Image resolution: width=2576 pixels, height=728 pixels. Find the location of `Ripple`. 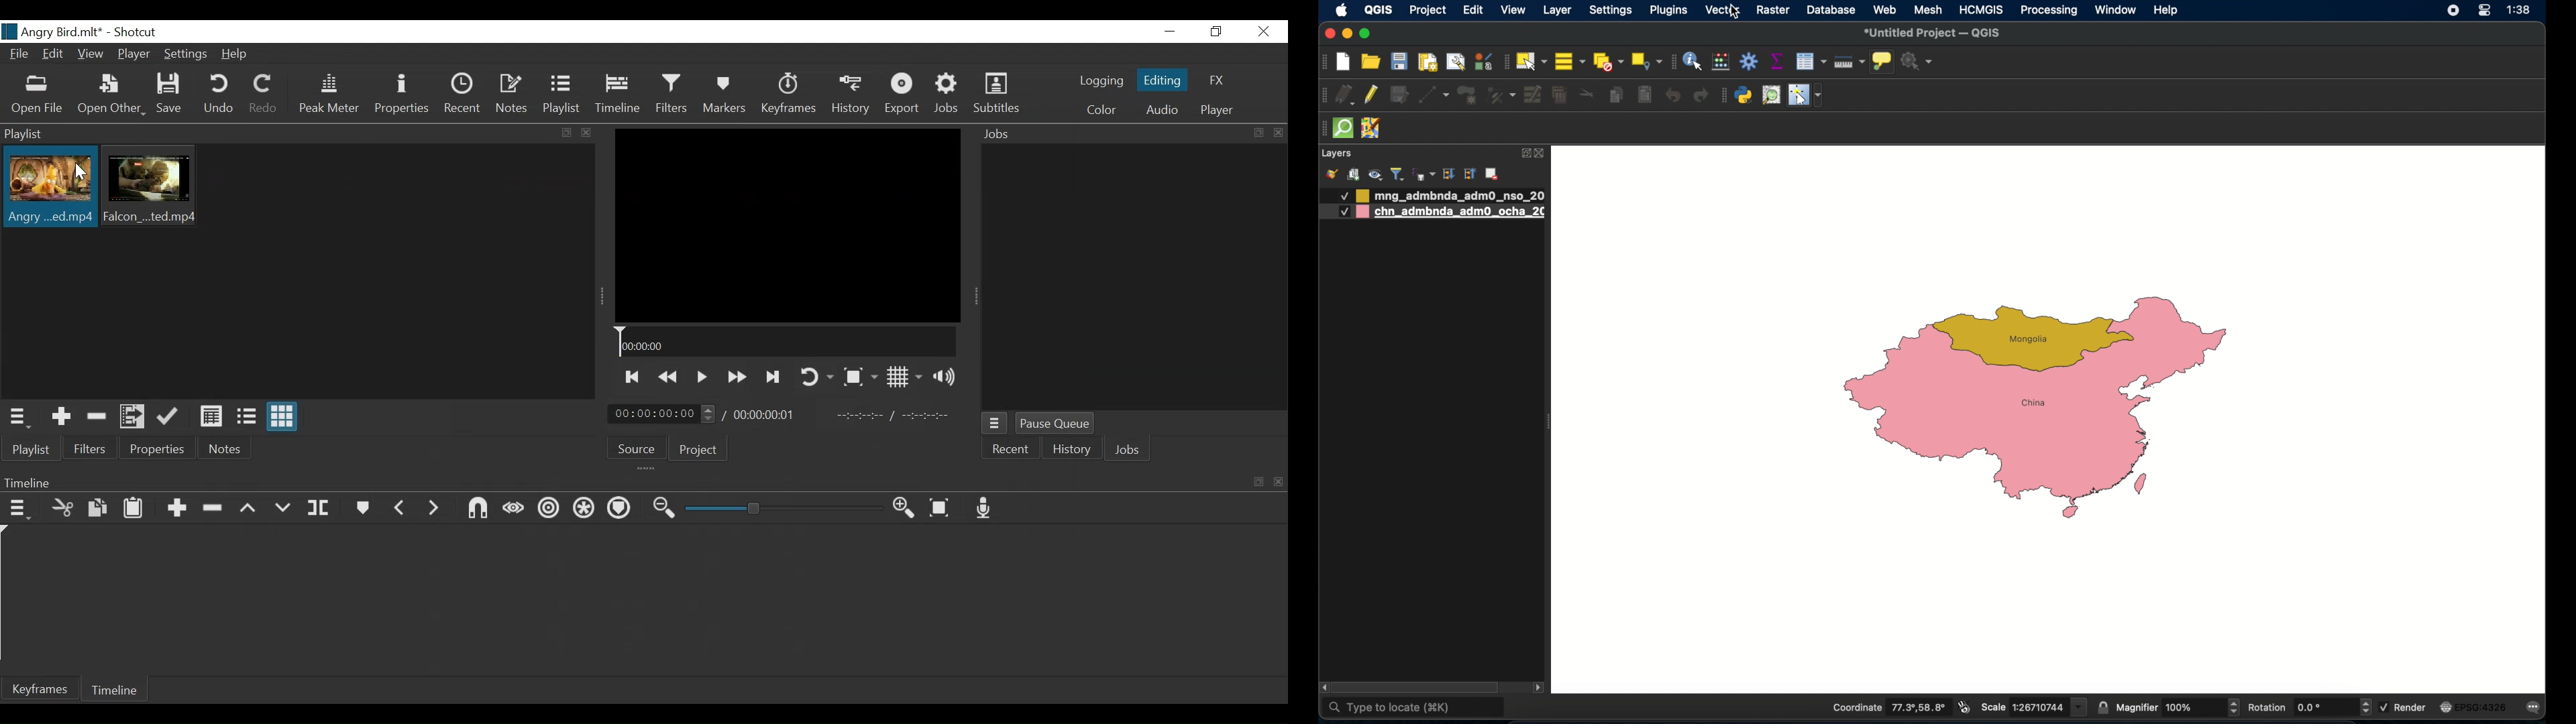

Ripple is located at coordinates (547, 509).